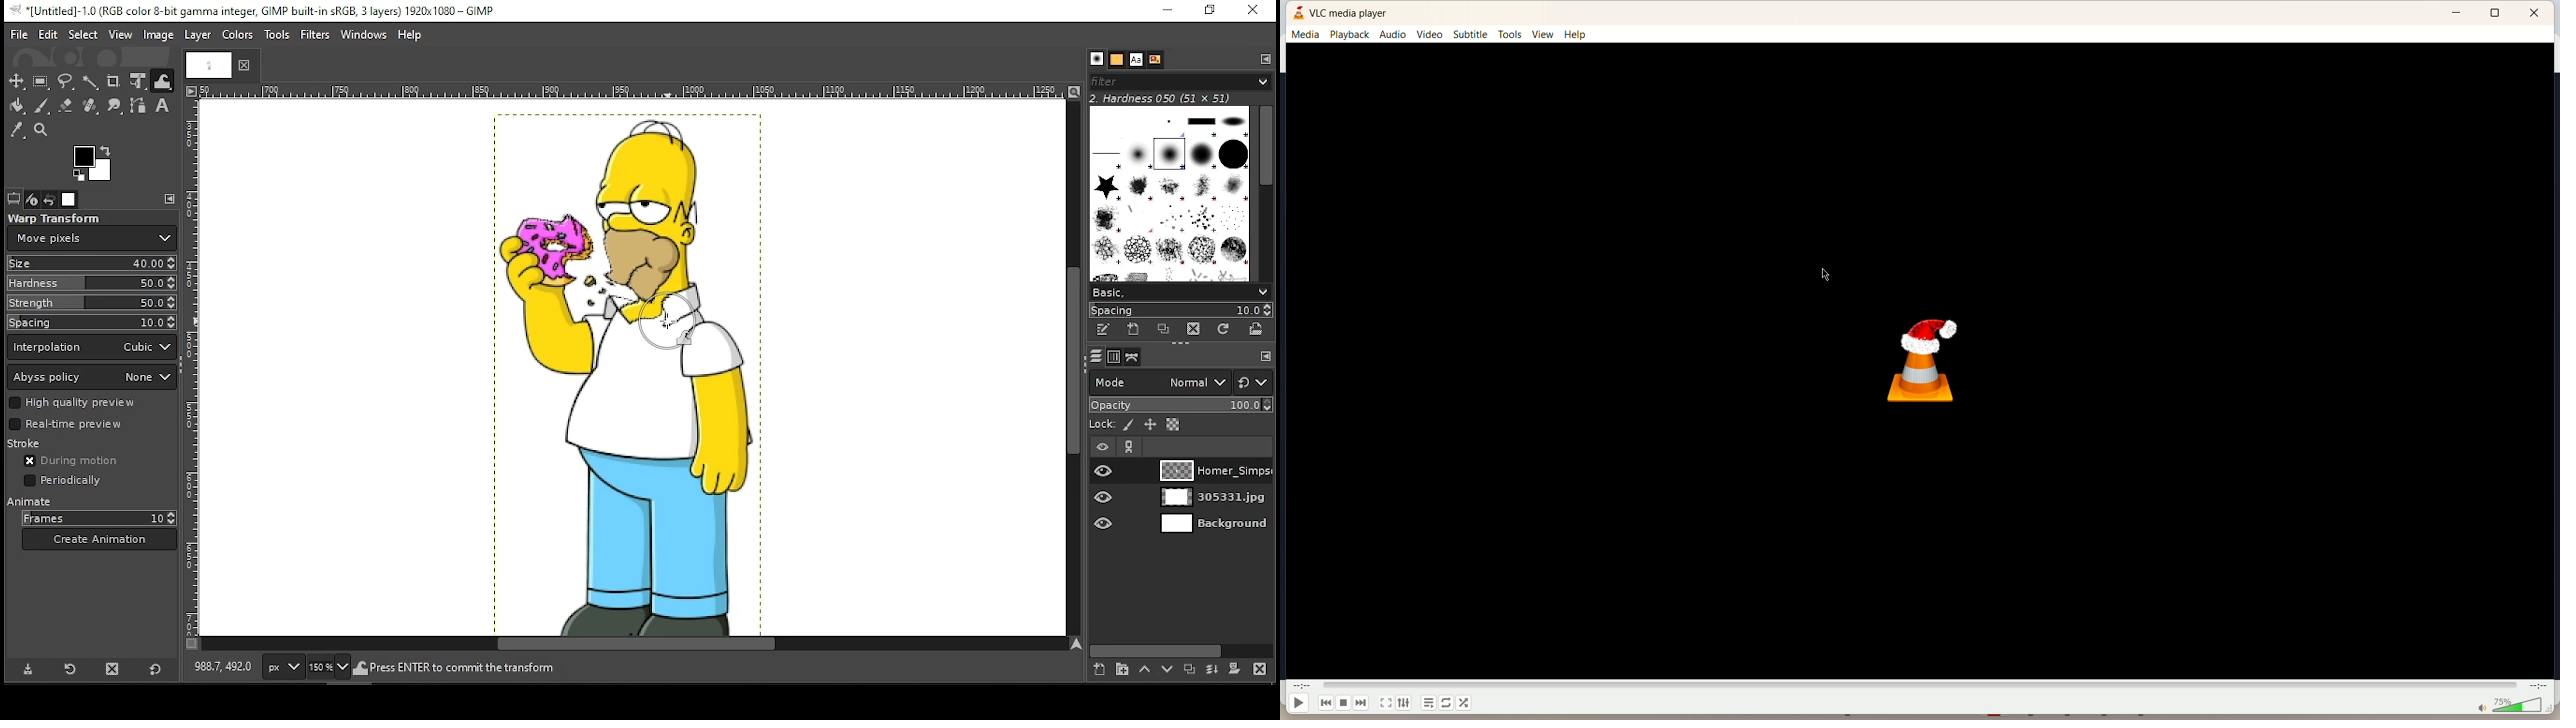 Image resolution: width=2576 pixels, height=728 pixels. Describe the element at coordinates (111, 670) in the screenshot. I see `delete tool preset` at that location.